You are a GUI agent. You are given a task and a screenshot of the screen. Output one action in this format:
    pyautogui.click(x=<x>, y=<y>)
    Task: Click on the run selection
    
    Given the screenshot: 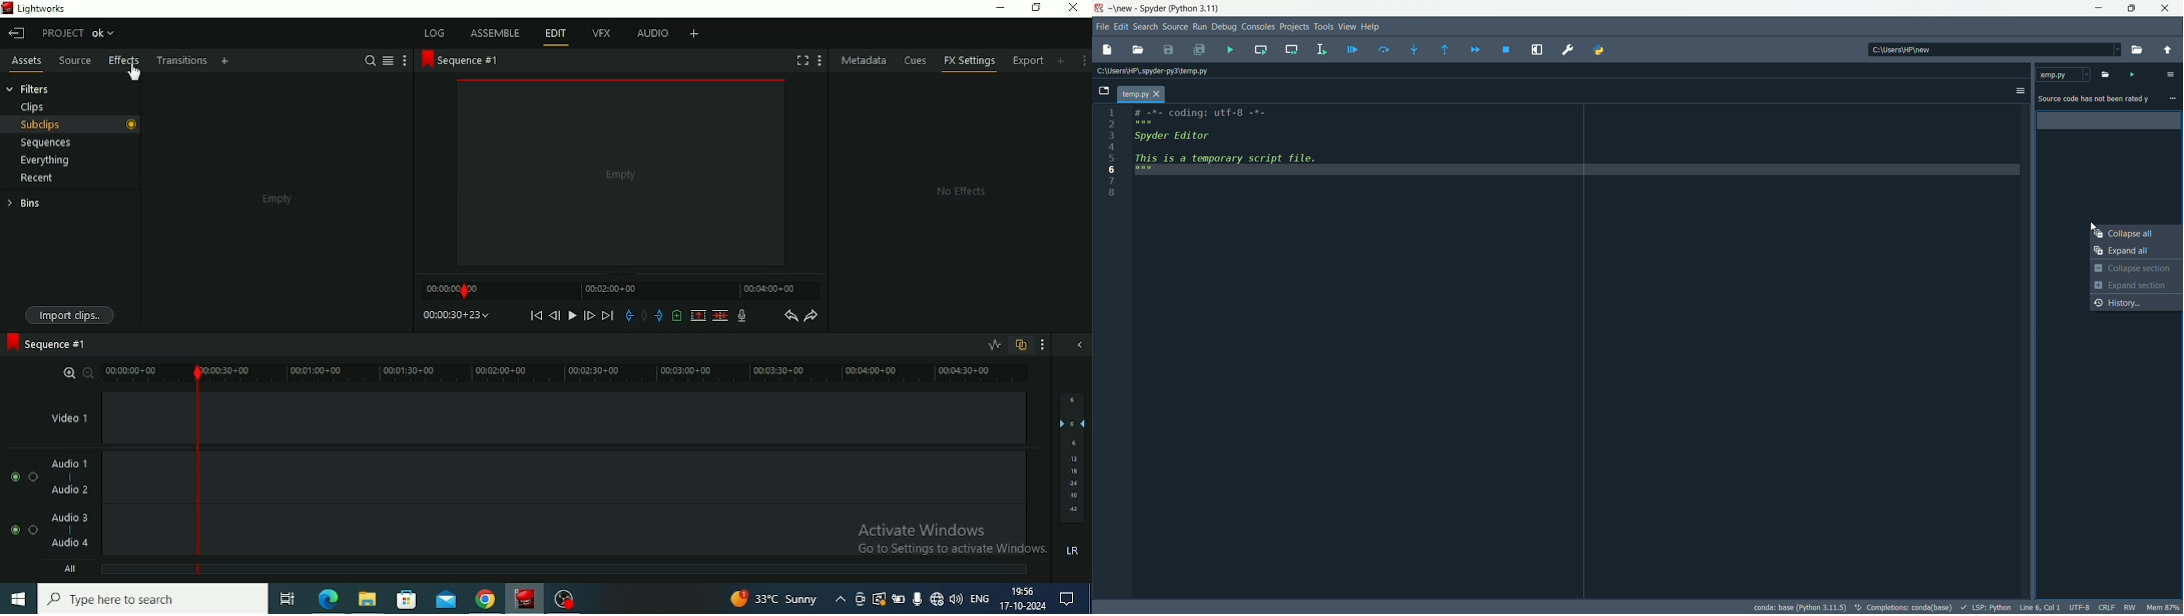 What is the action you would take?
    pyautogui.click(x=1322, y=49)
    